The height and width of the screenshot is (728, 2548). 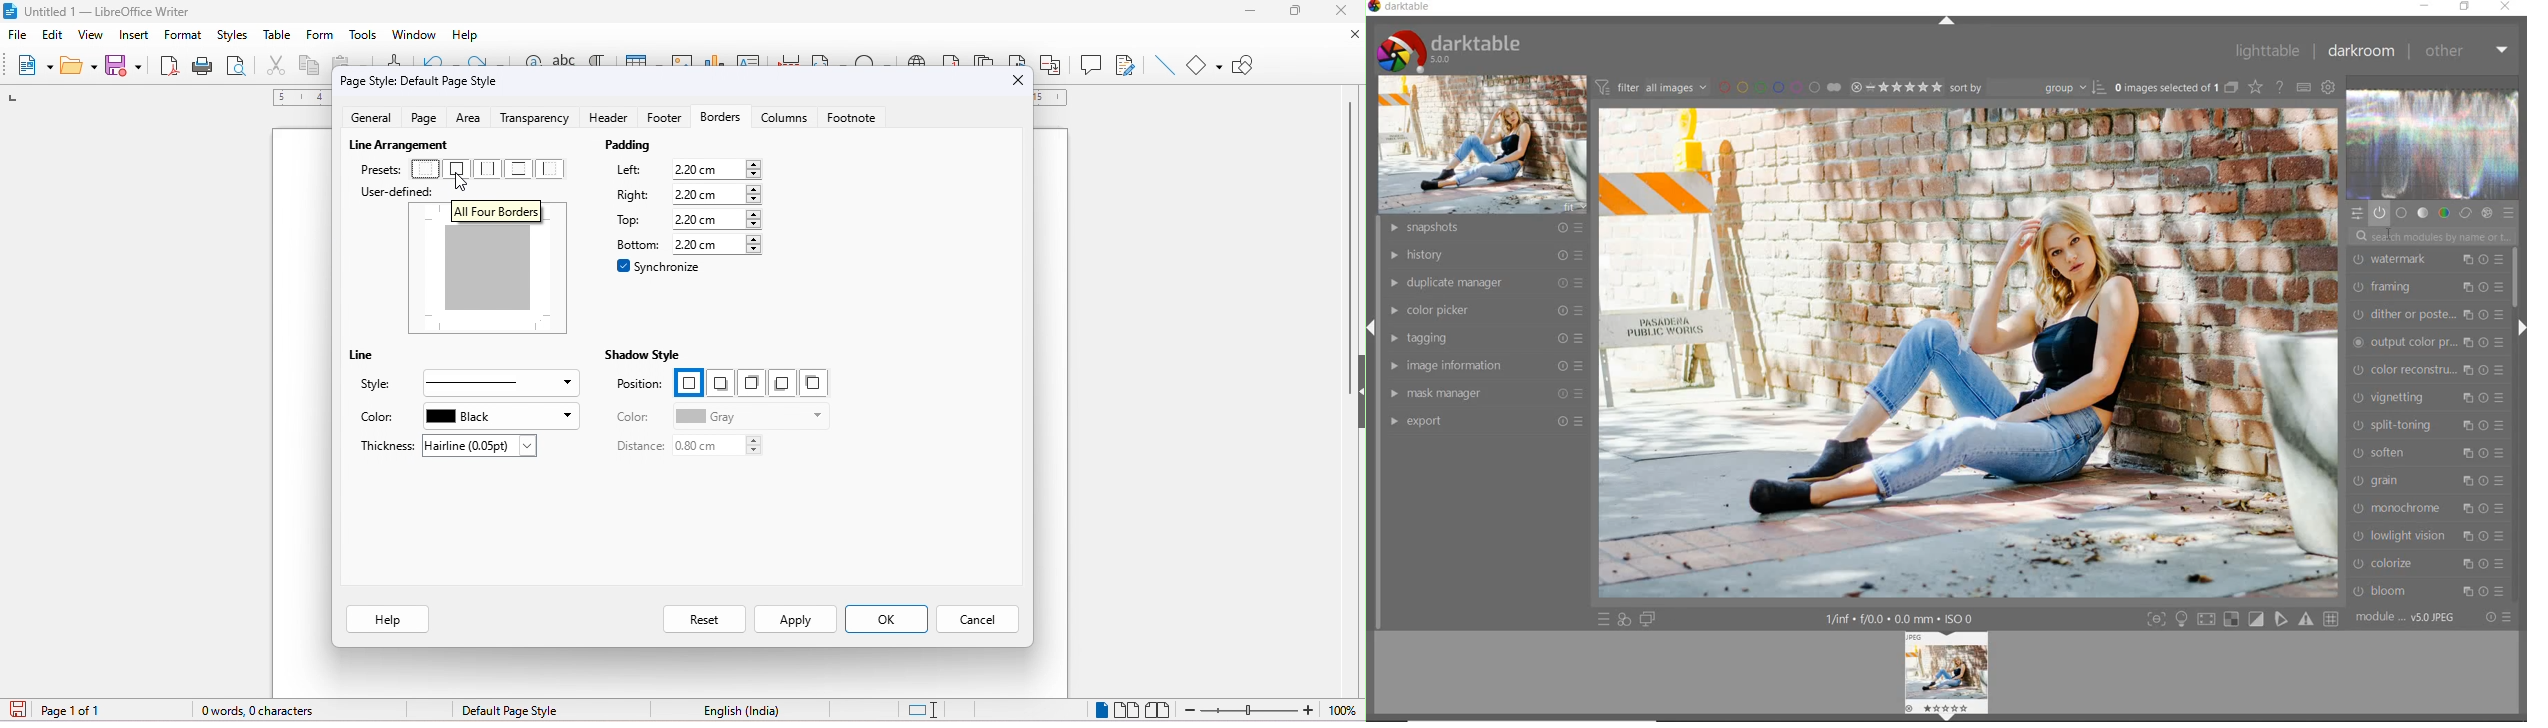 I want to click on standard selection, so click(x=924, y=707).